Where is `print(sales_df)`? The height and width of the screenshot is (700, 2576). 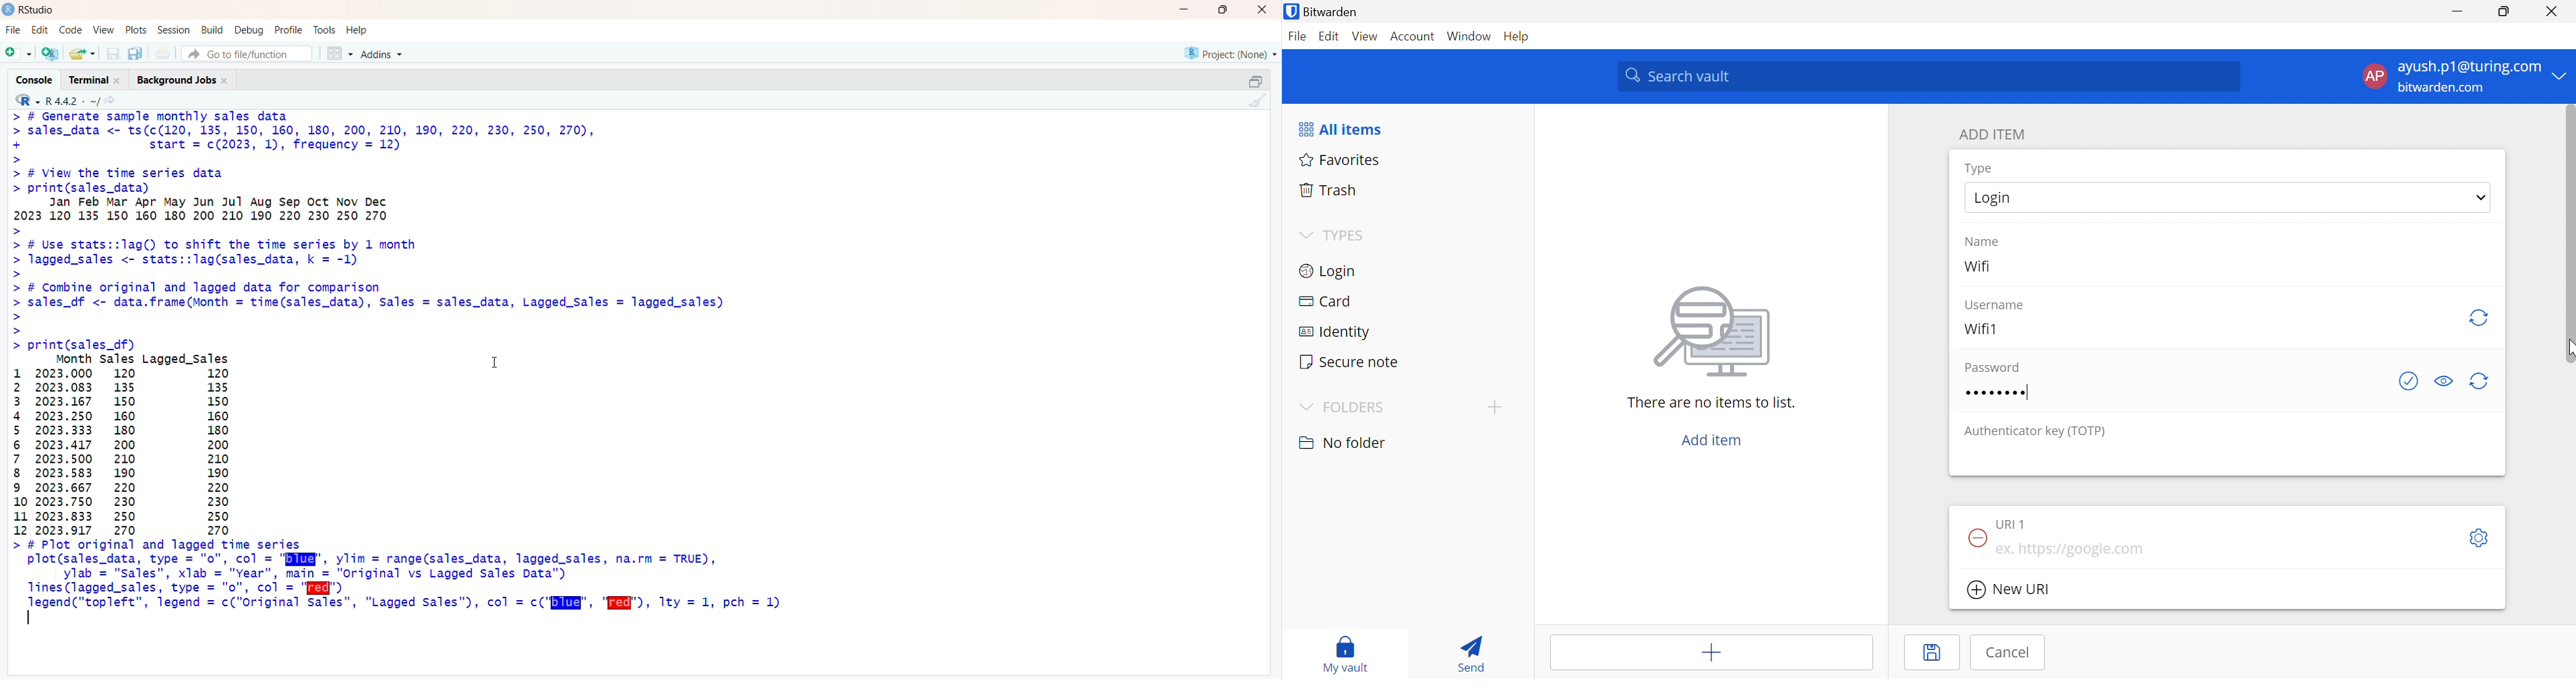
print(sales_df) is located at coordinates (91, 344).